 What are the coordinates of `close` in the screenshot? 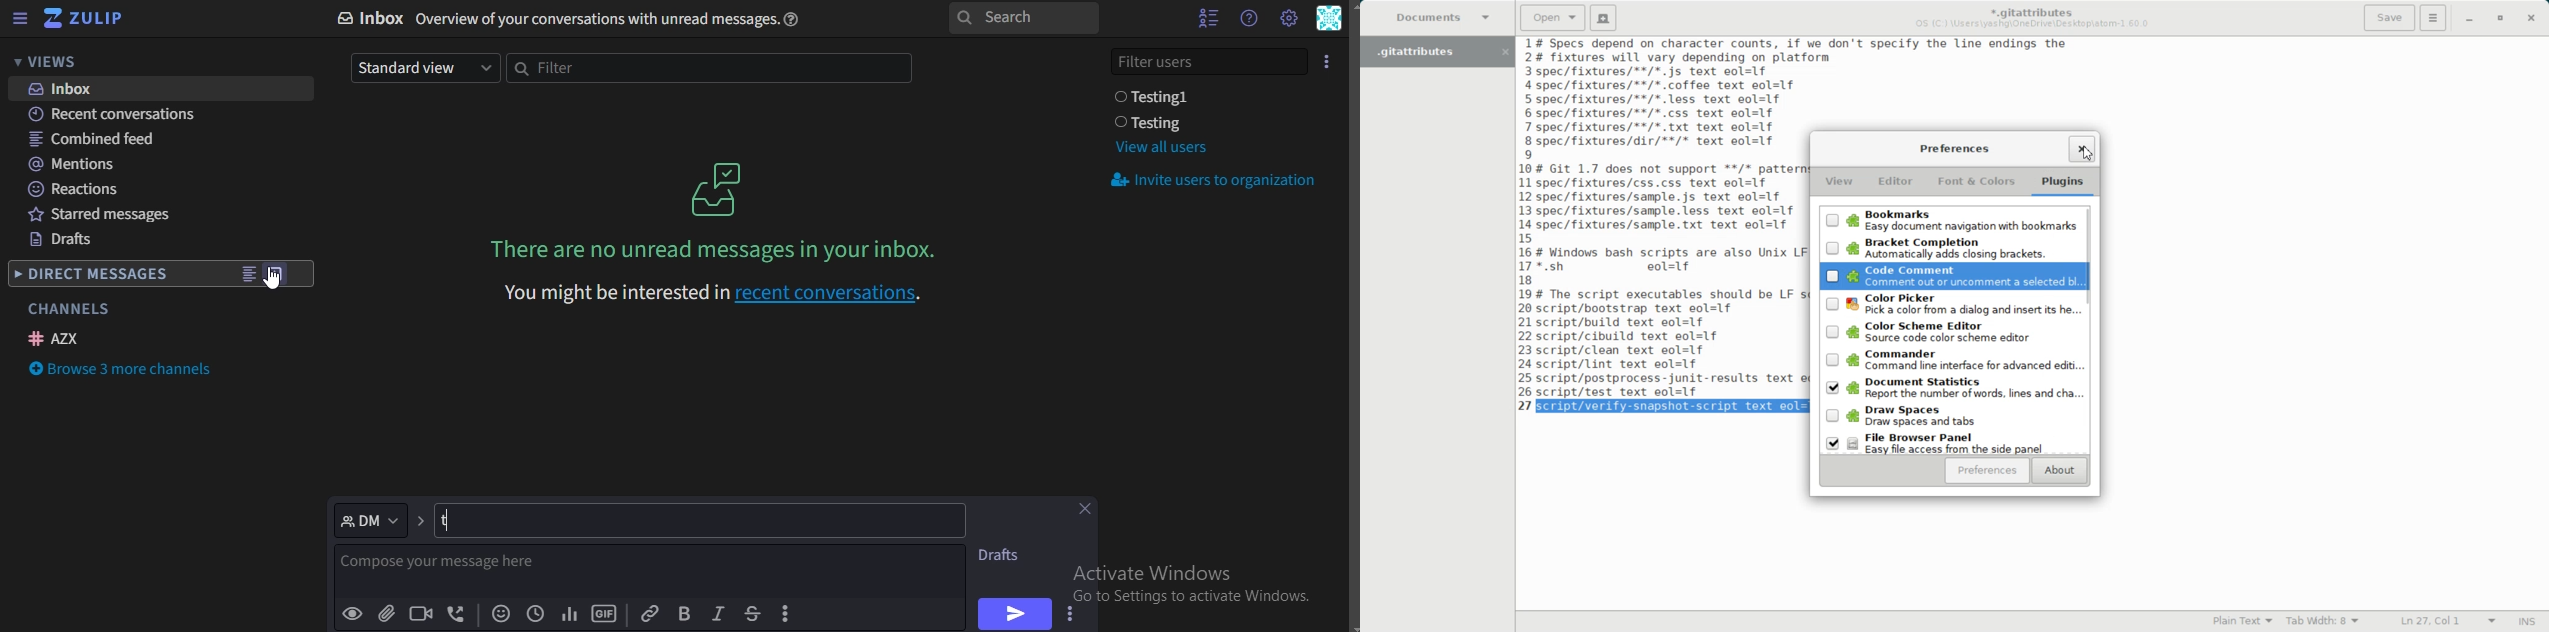 It's located at (1089, 511).